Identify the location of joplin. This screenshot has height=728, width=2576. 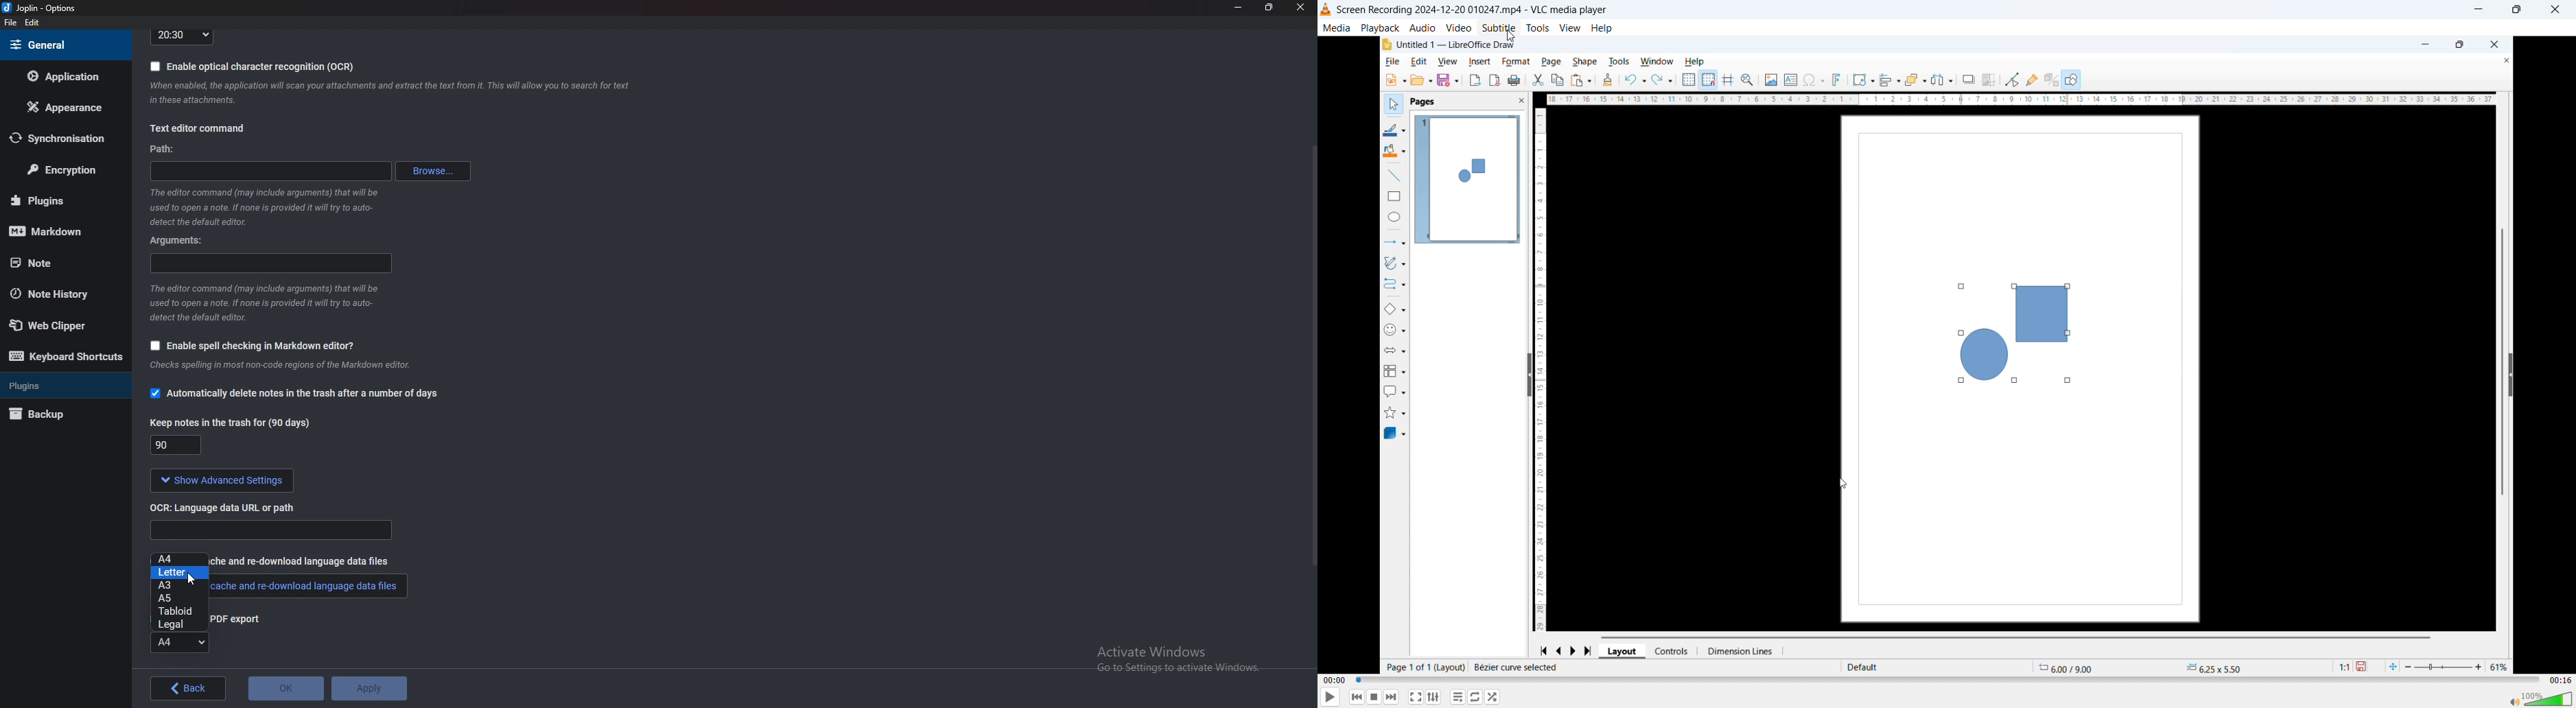
(42, 9).